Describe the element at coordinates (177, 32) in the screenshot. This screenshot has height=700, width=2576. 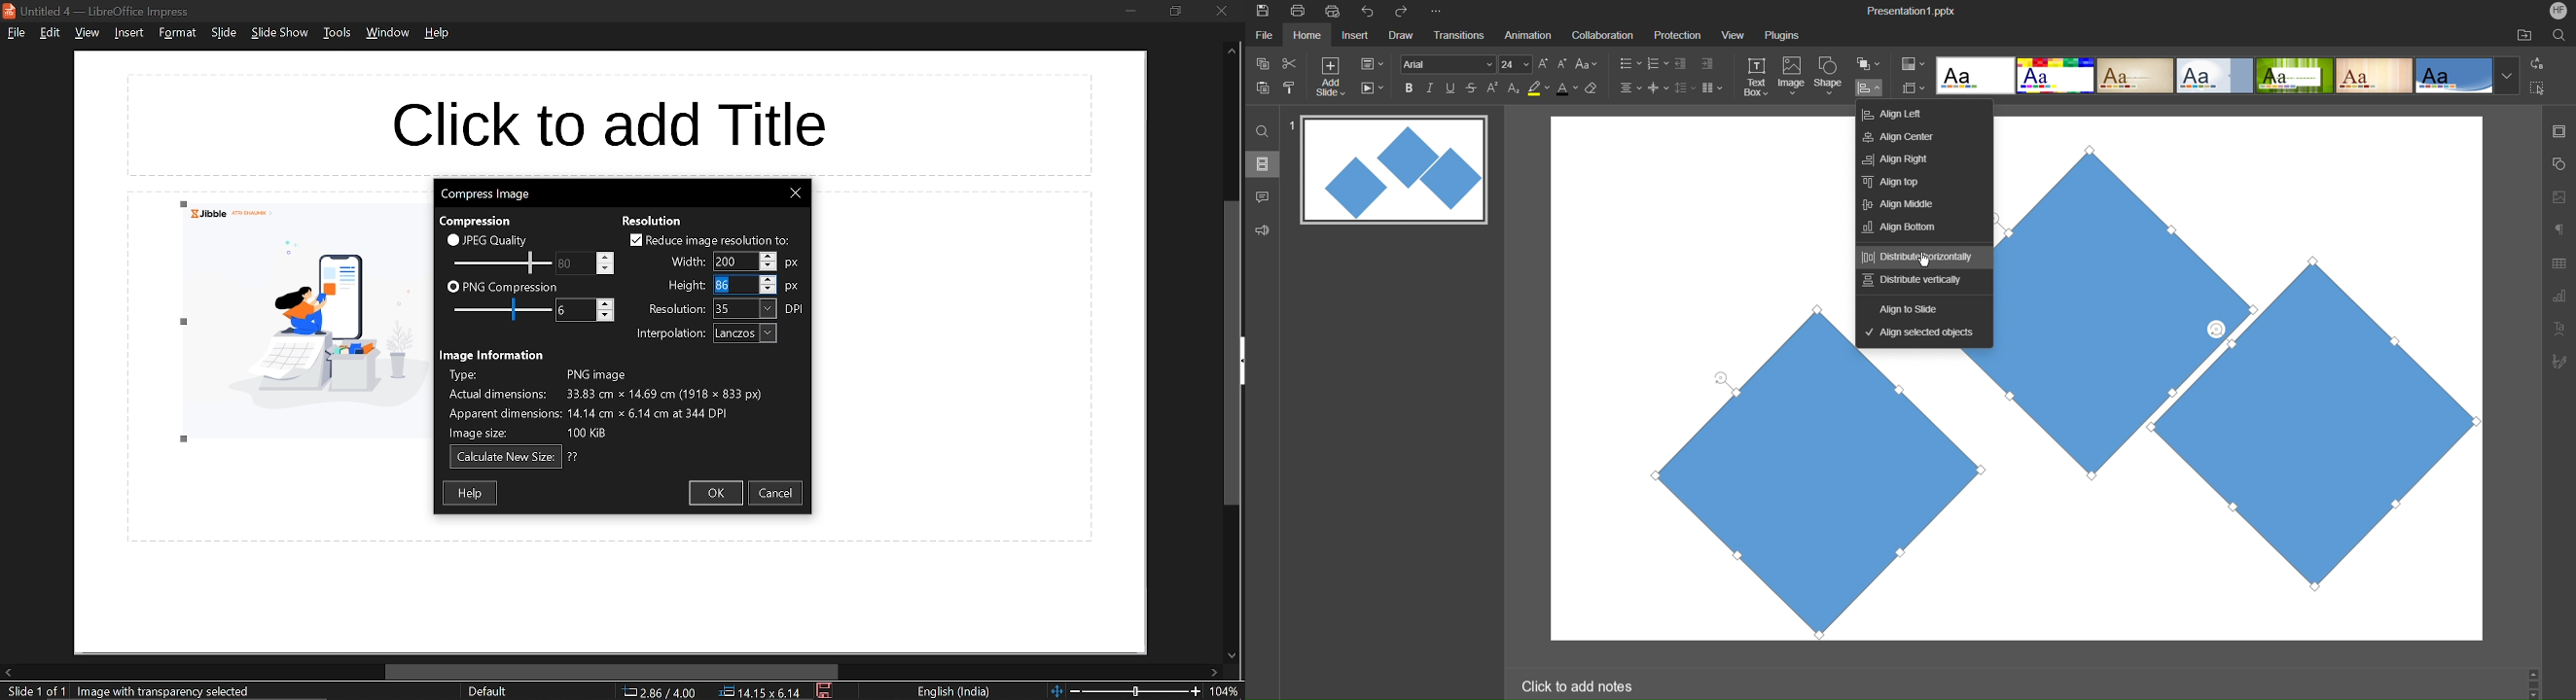
I see `format` at that location.